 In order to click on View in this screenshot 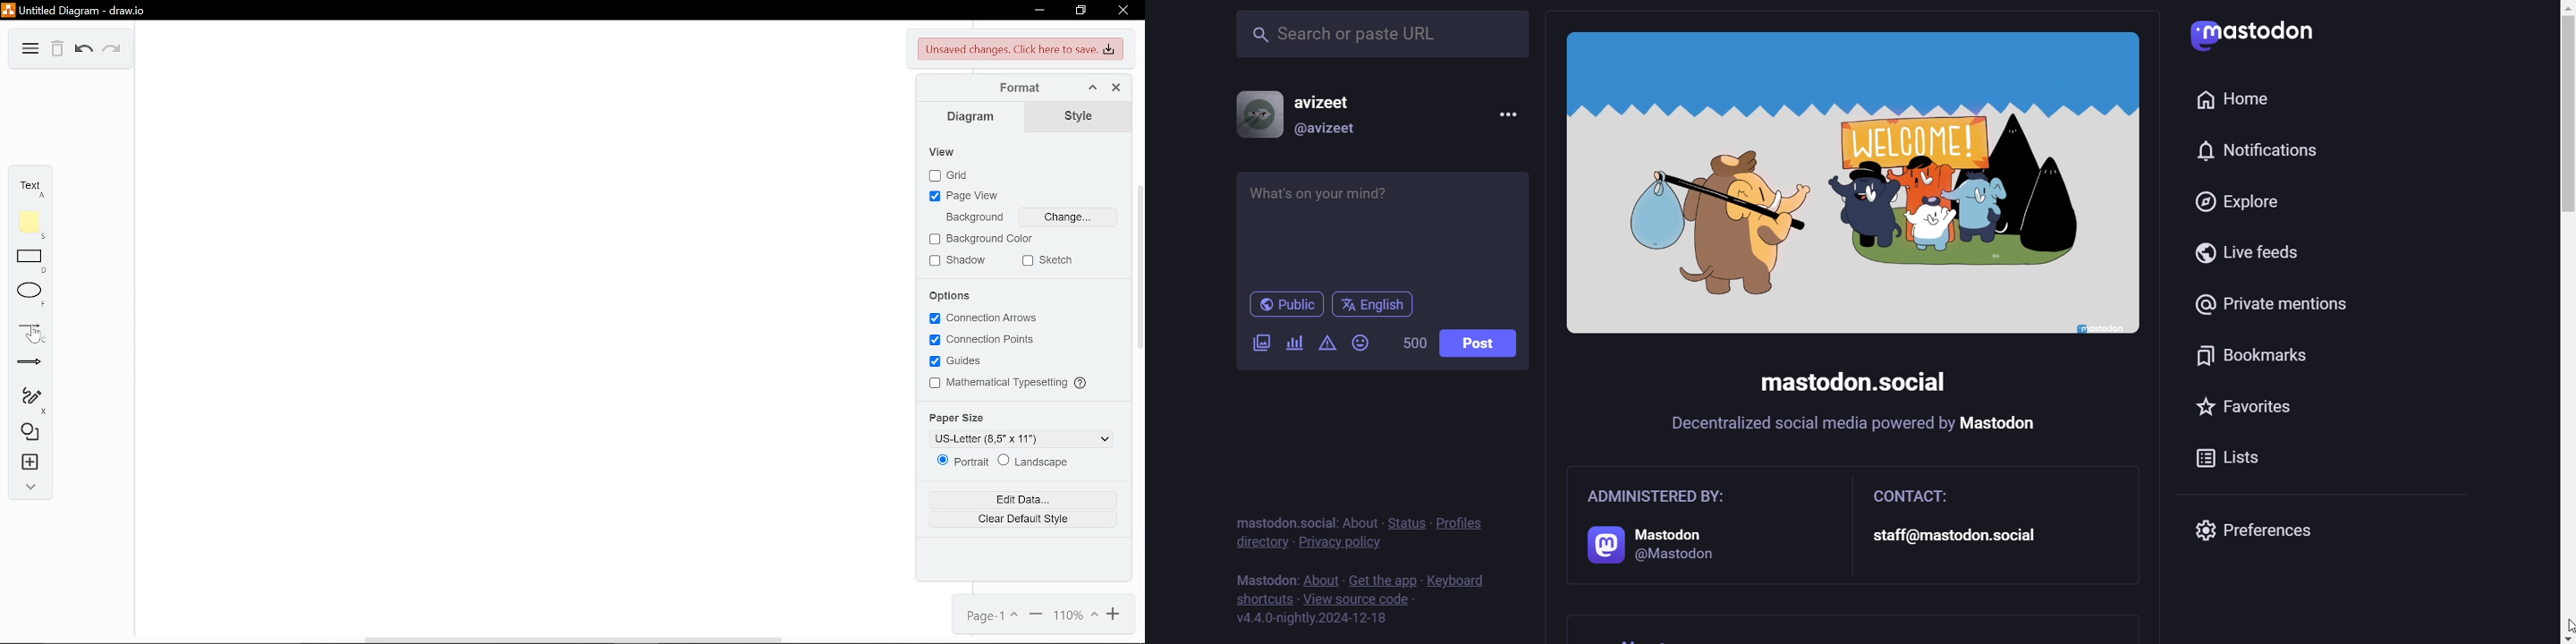, I will do `click(953, 153)`.